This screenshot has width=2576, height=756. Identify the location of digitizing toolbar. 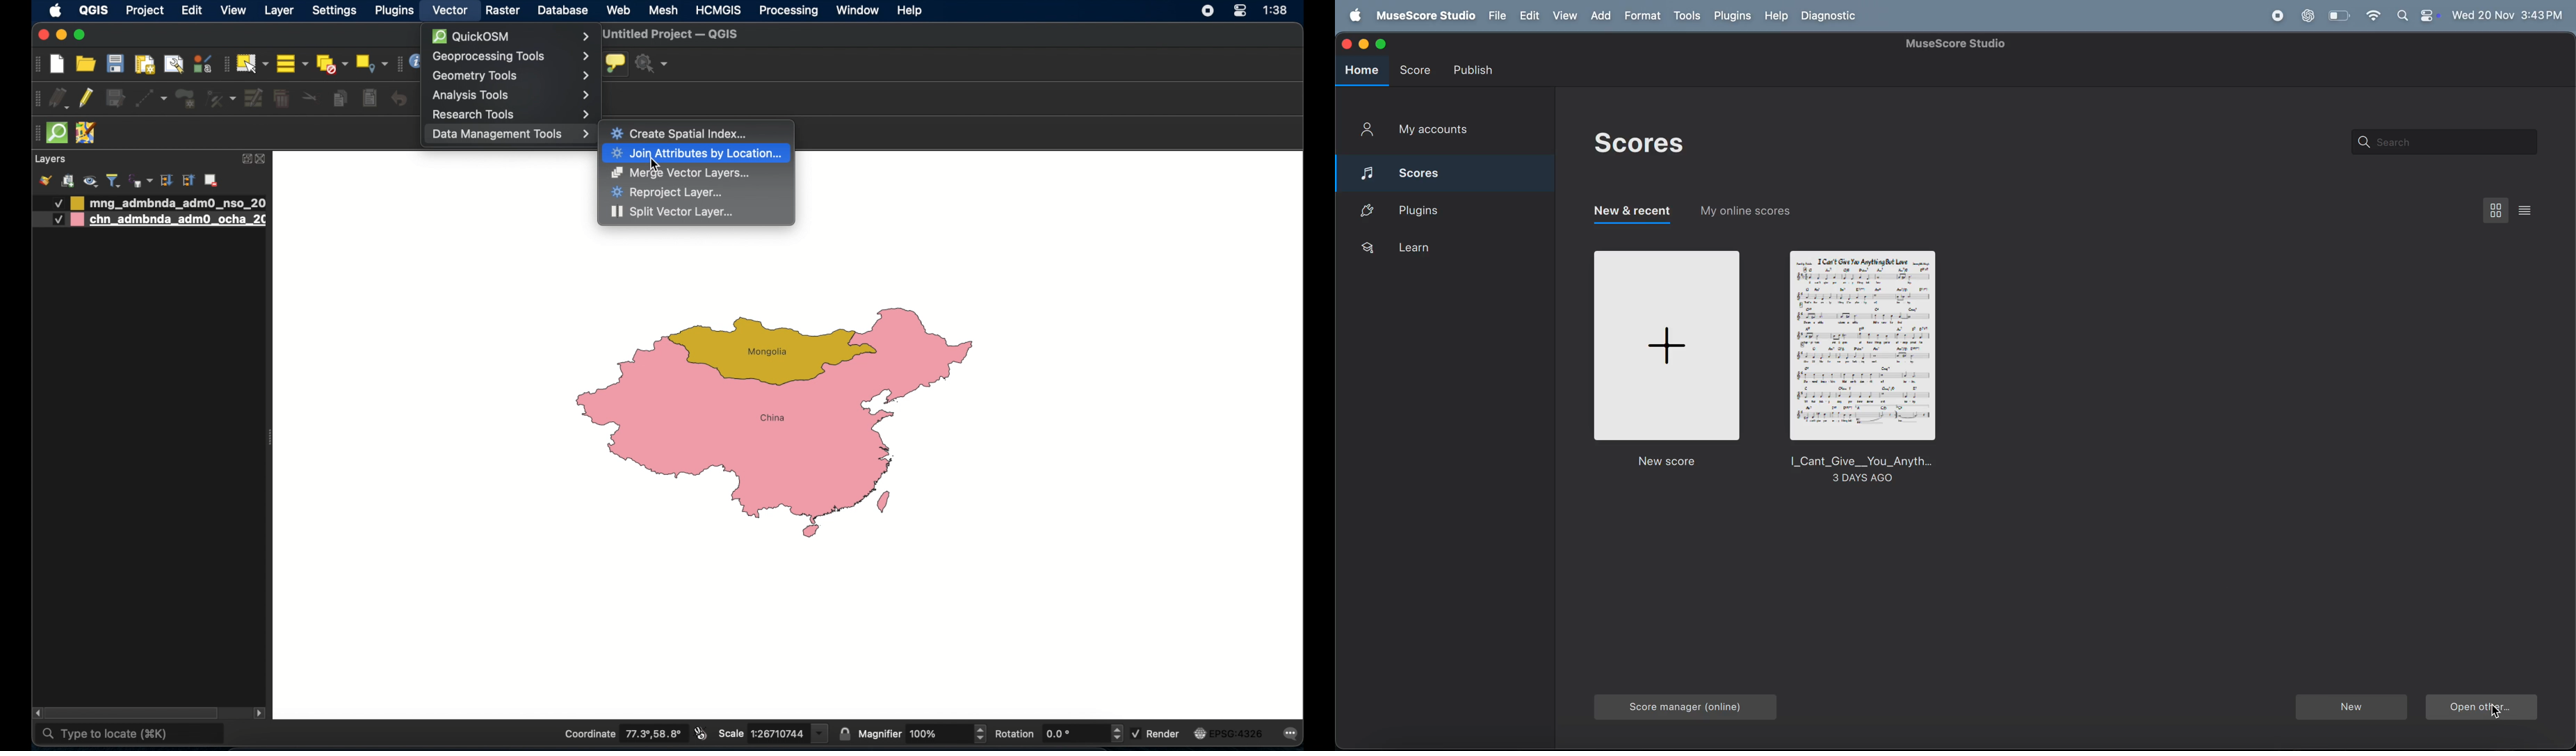
(38, 99).